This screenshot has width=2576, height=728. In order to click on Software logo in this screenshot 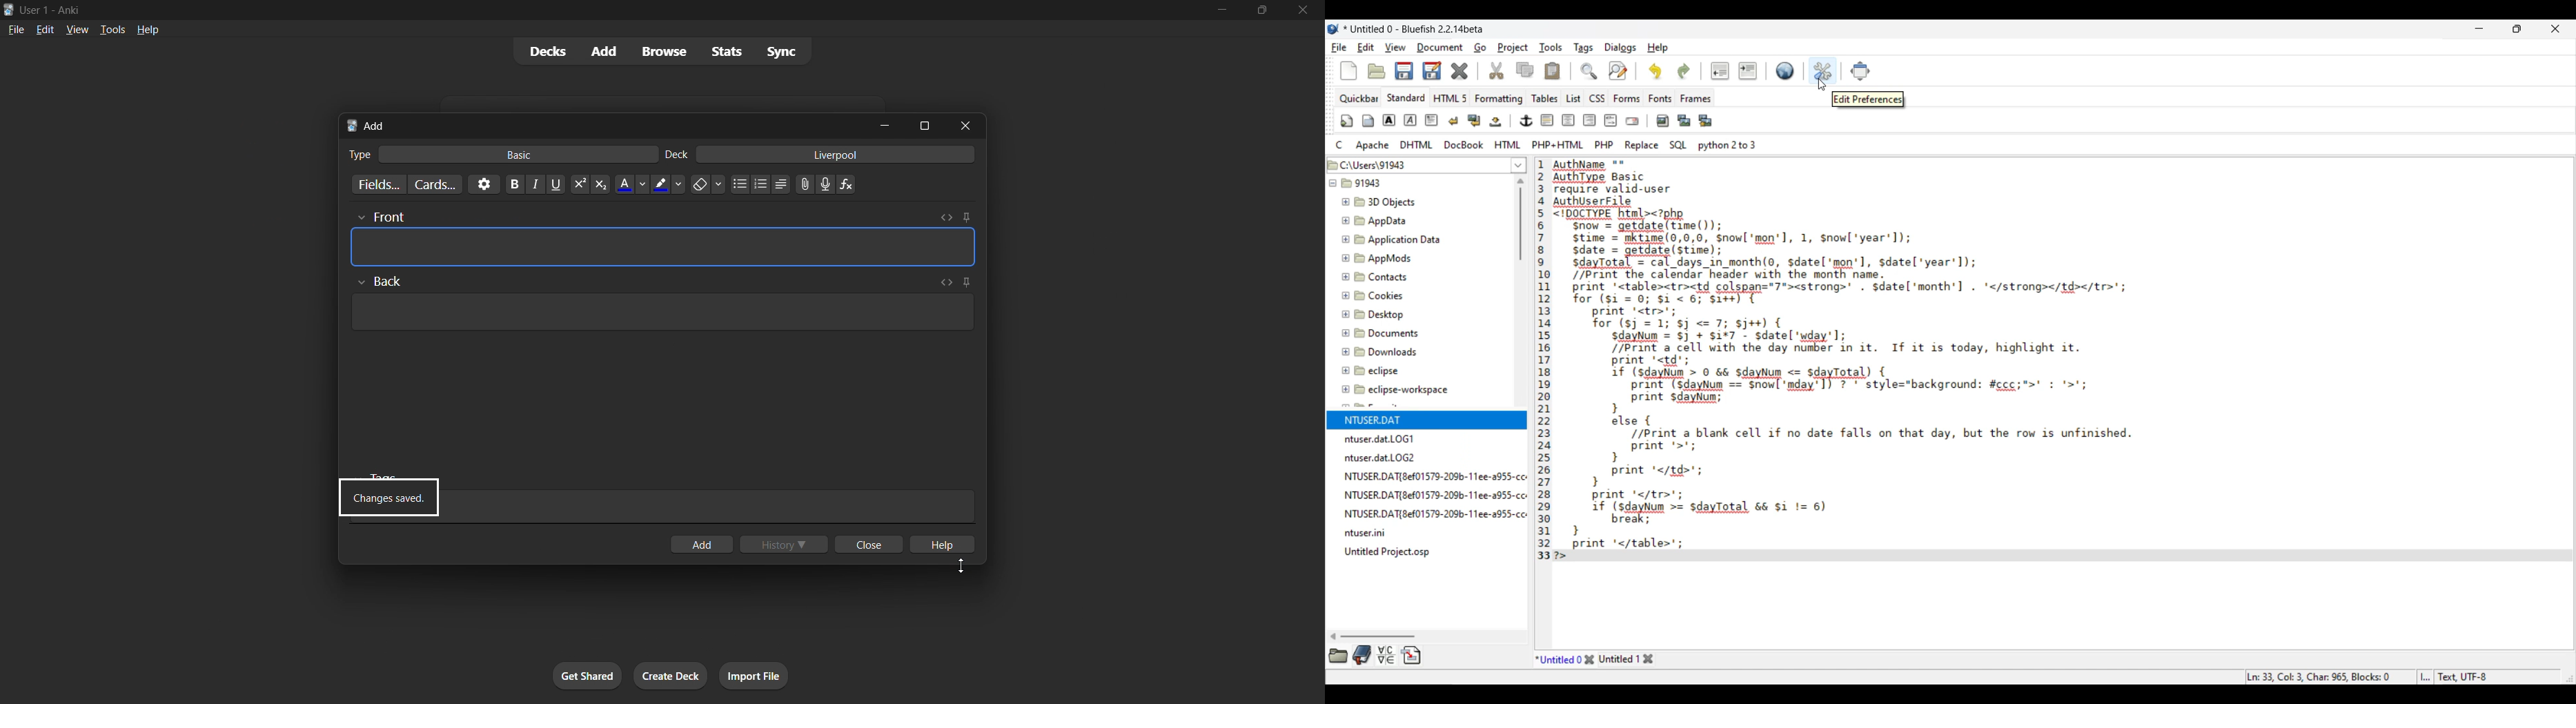, I will do `click(1333, 29)`.